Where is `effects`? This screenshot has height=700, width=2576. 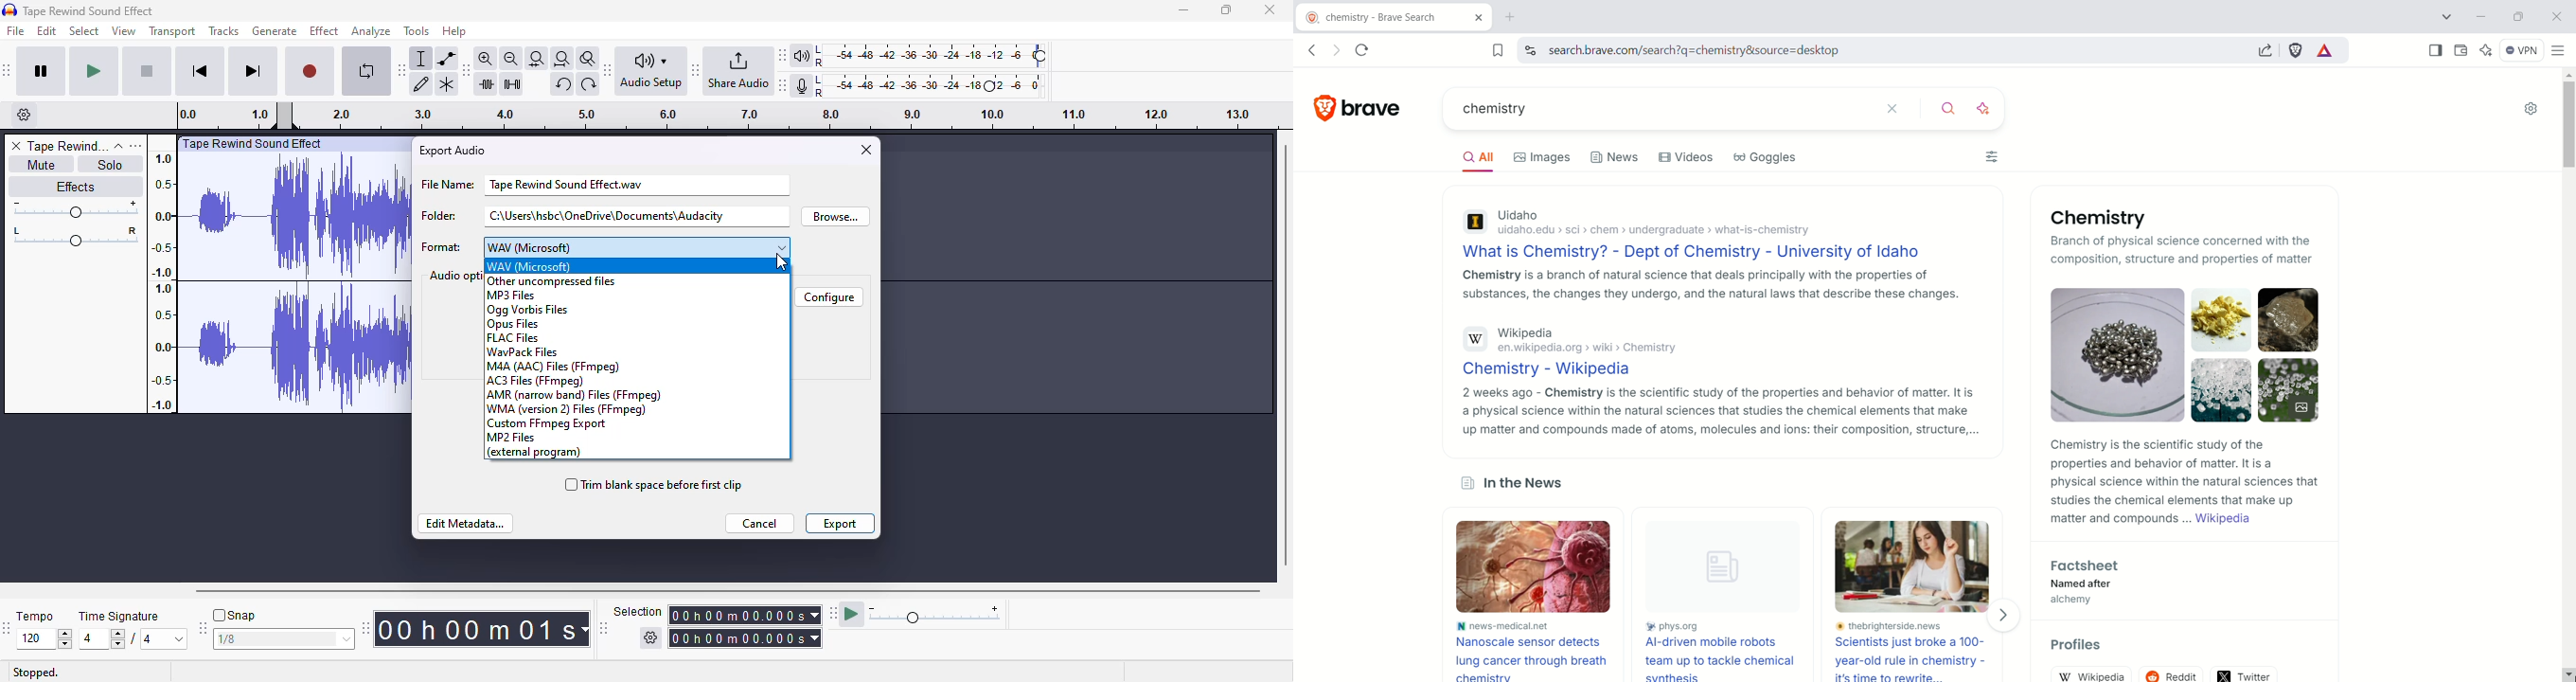
effects is located at coordinates (76, 186).